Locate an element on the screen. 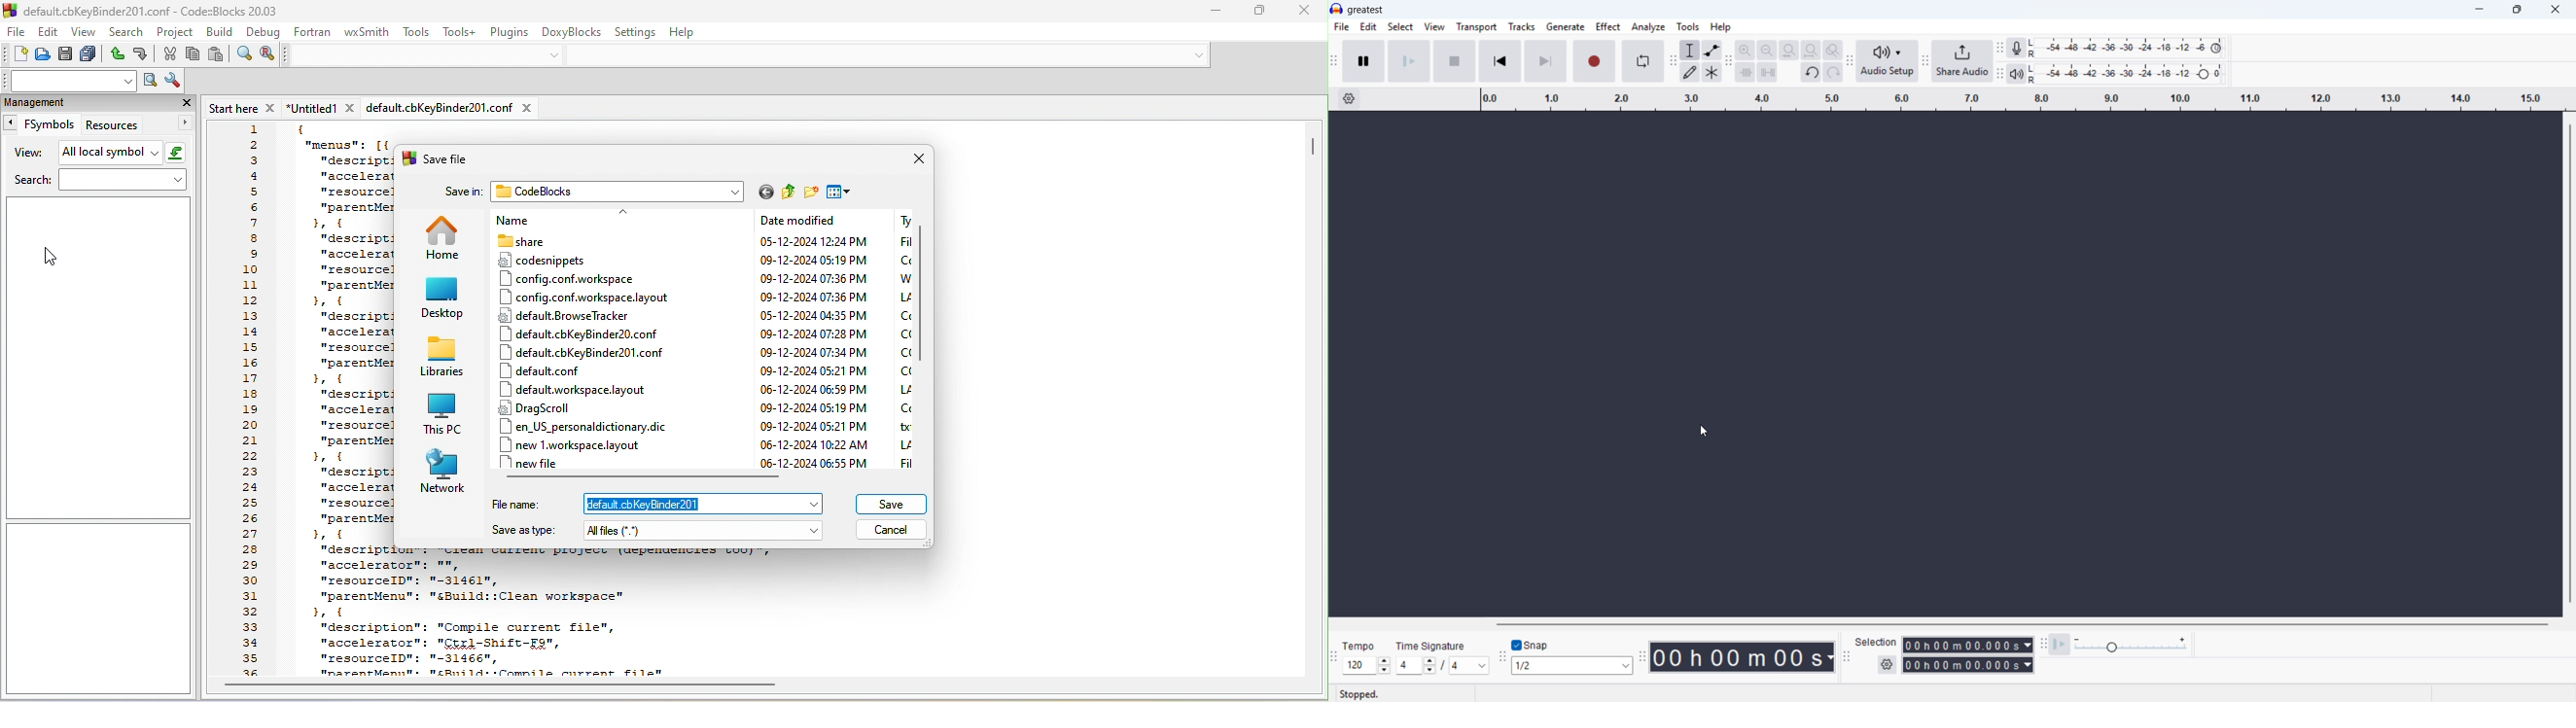 This screenshot has width=2576, height=728. Silence audio selection  is located at coordinates (1767, 72).